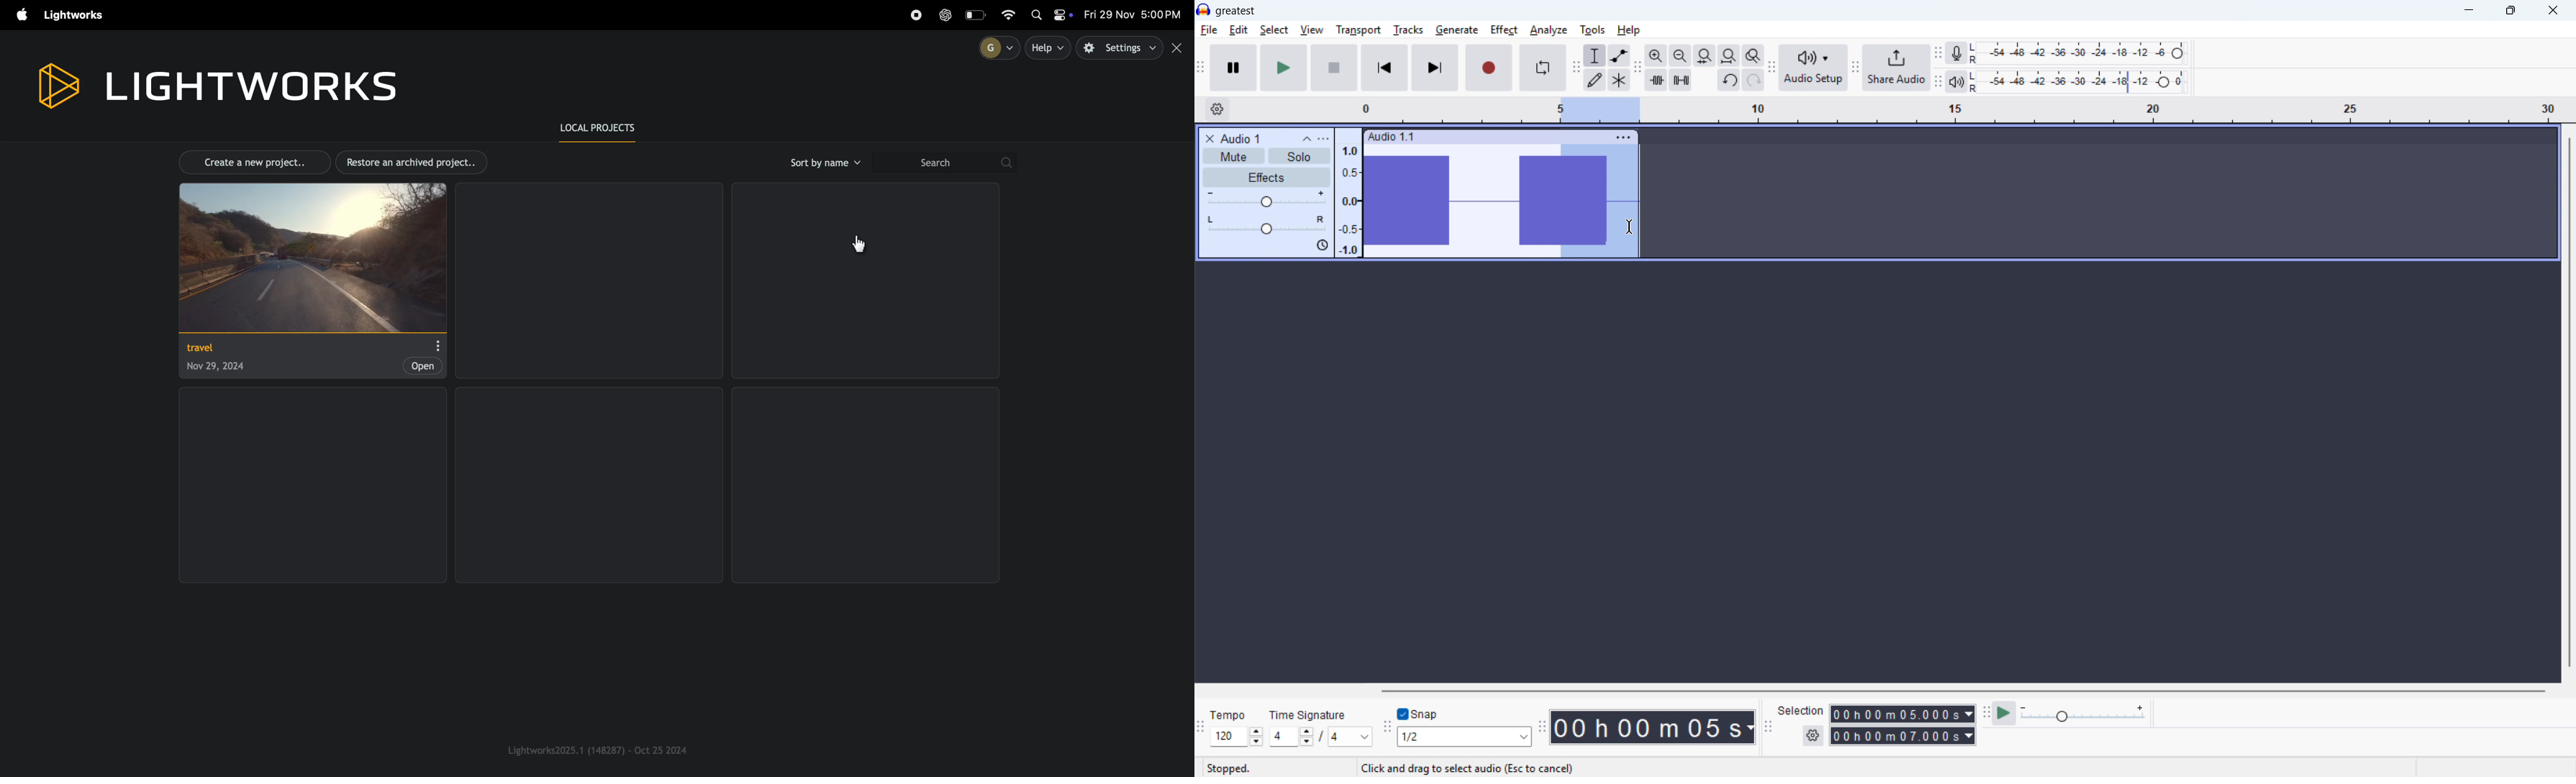 This screenshot has width=2576, height=784. I want to click on Zoom in , so click(1656, 55).